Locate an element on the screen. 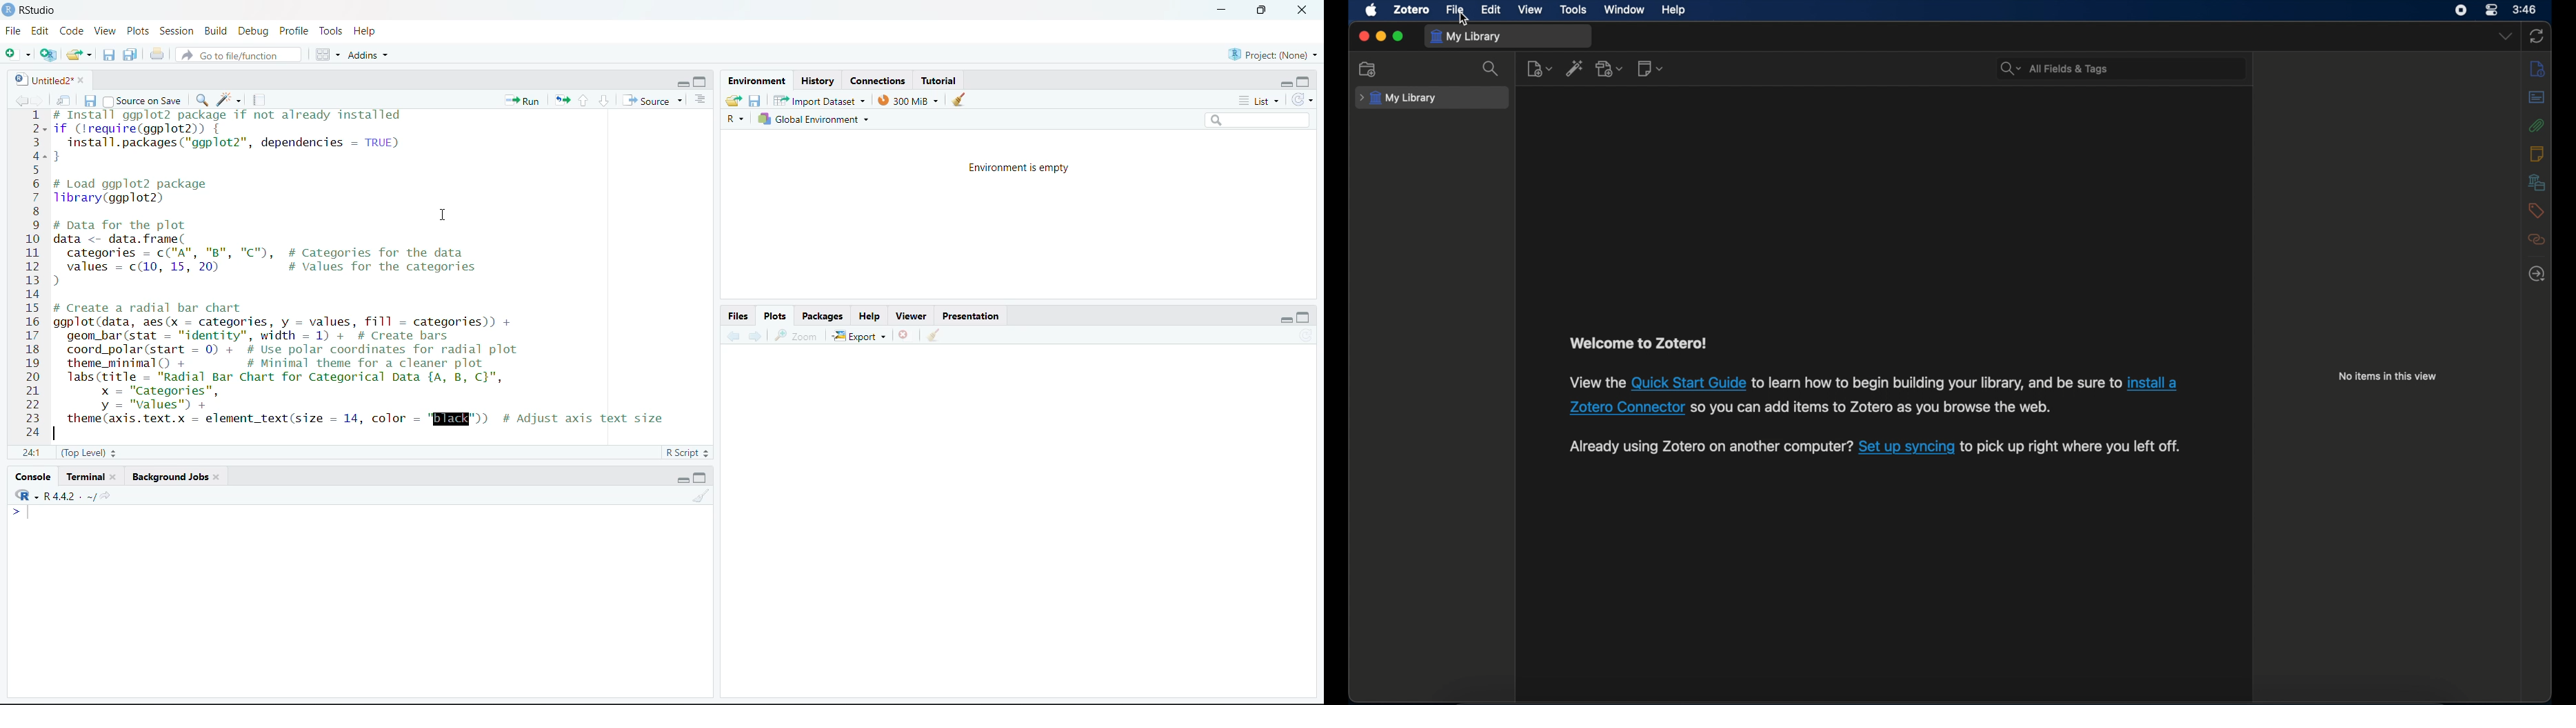 The image size is (2576, 728). (Top Level)  is located at coordinates (88, 453).